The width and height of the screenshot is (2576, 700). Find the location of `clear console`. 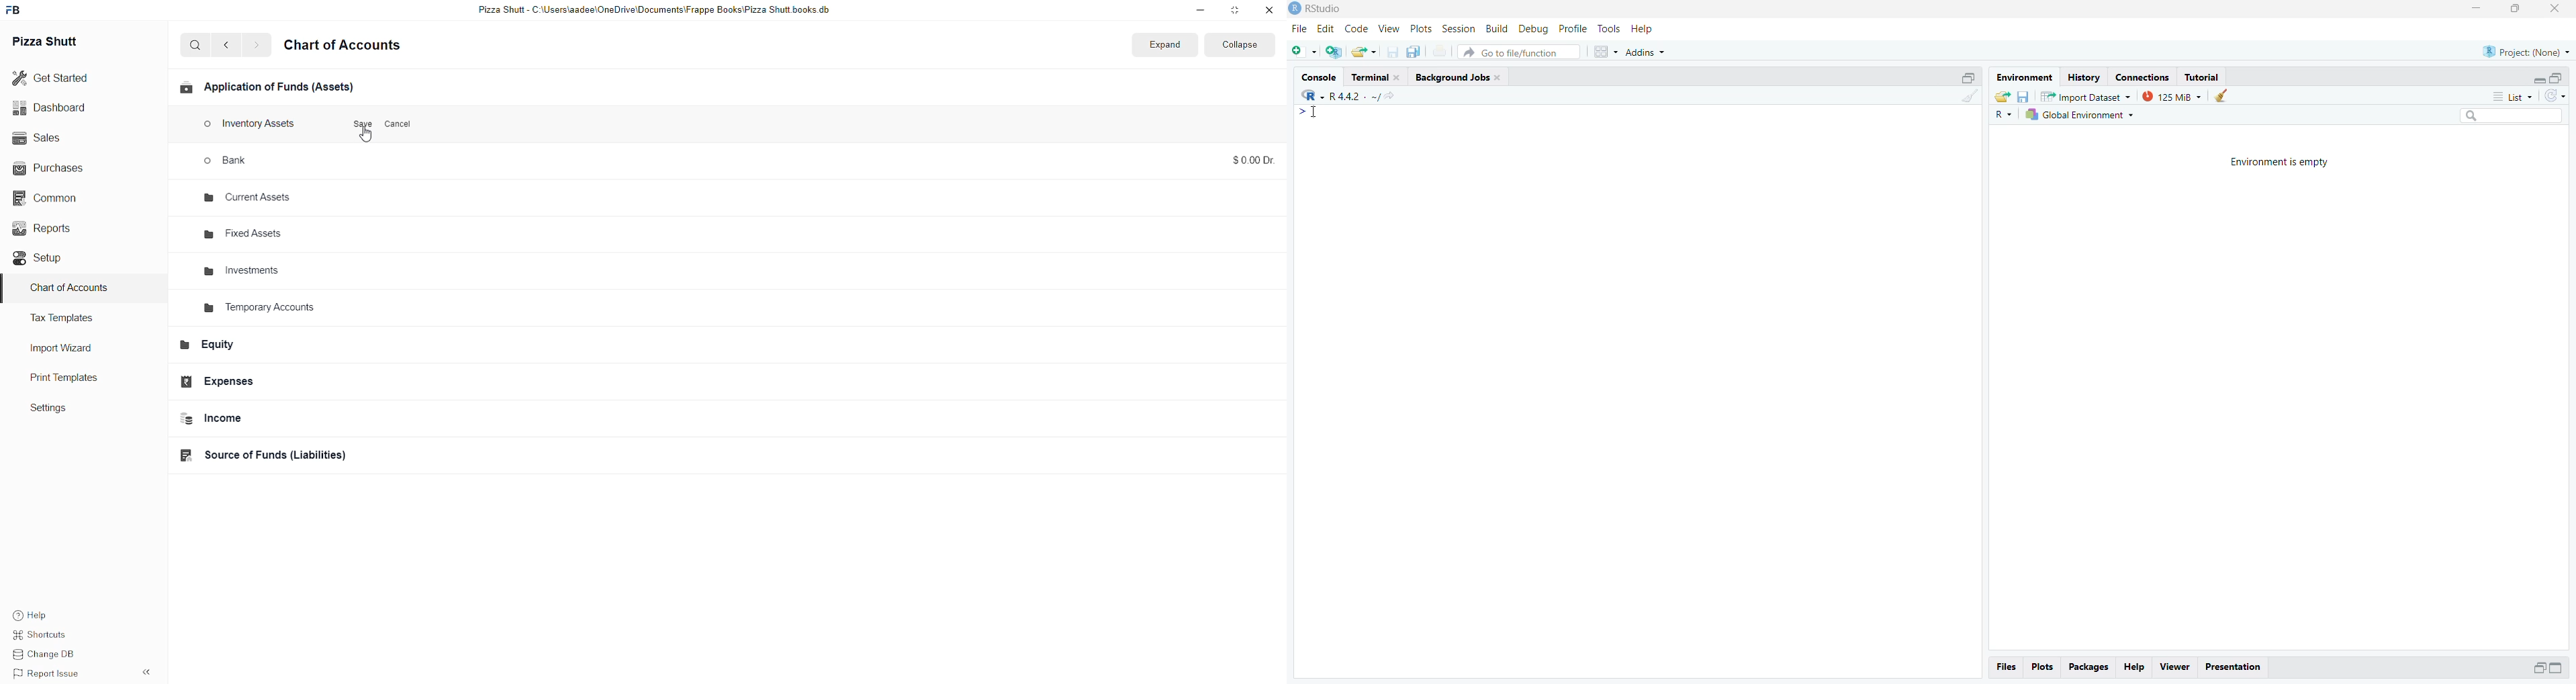

clear console is located at coordinates (1968, 95).